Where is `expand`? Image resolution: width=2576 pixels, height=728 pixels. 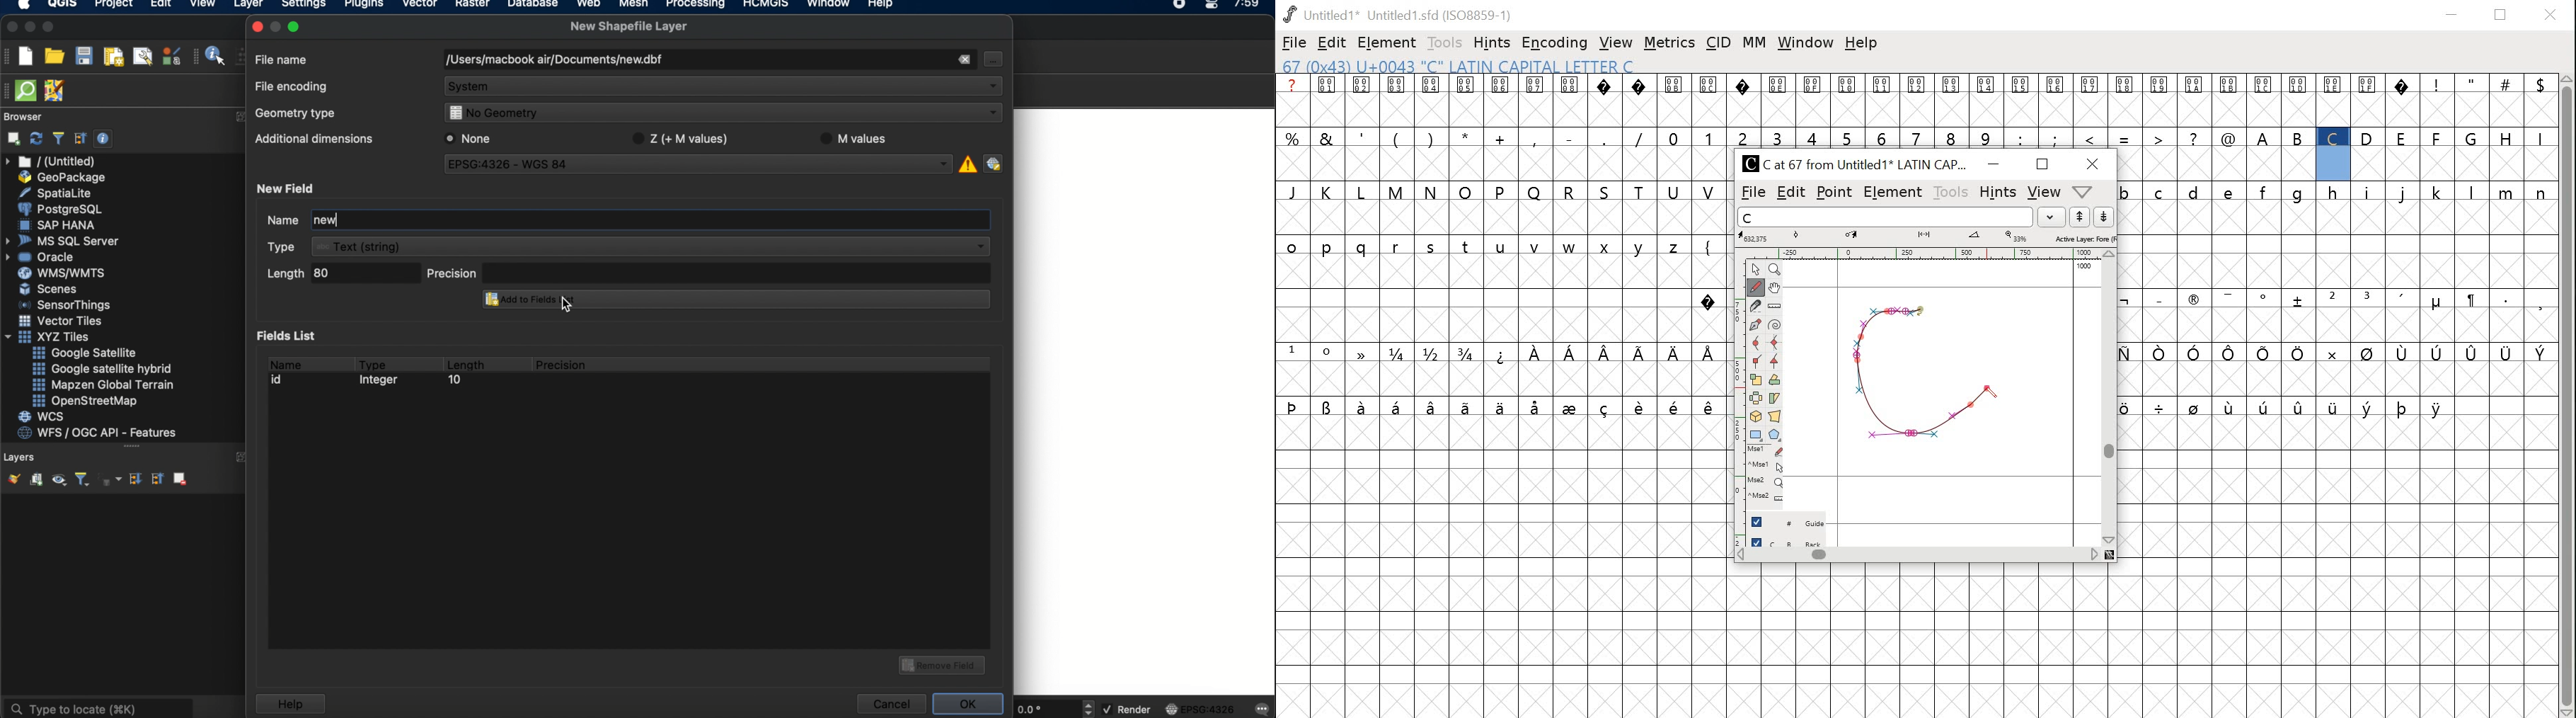 expand is located at coordinates (238, 117).